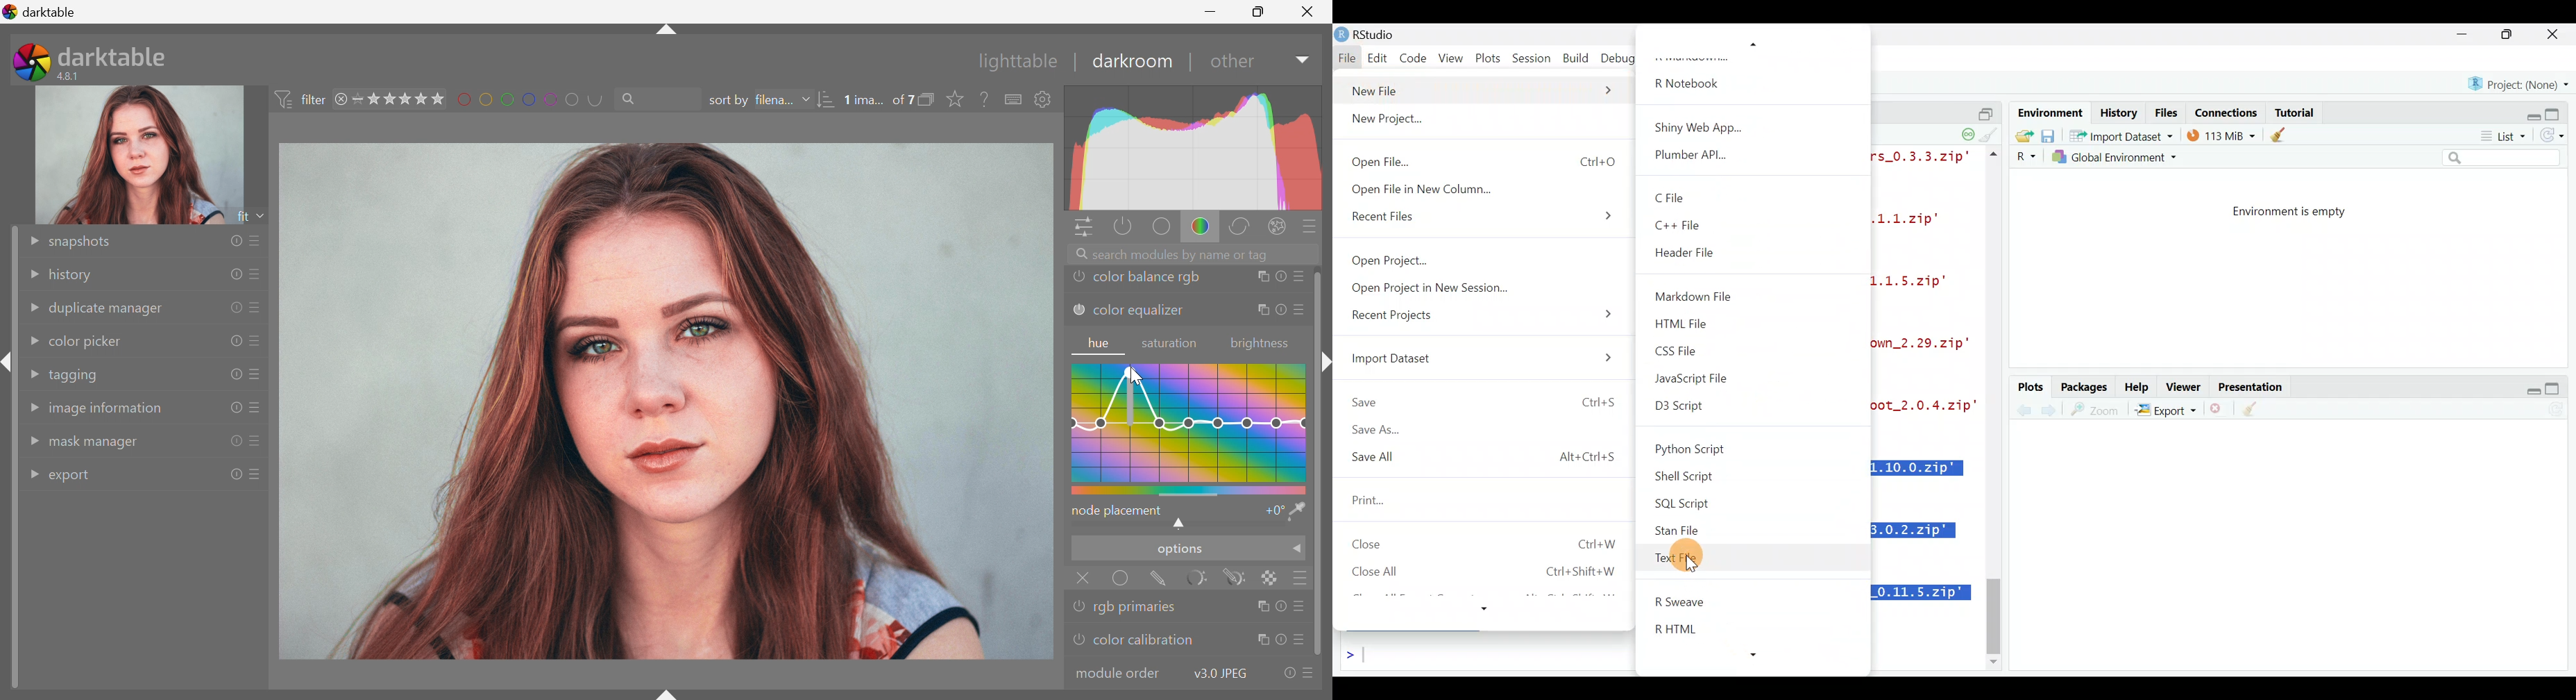  I want to click on clear objects from the workspace, so click(2279, 134).